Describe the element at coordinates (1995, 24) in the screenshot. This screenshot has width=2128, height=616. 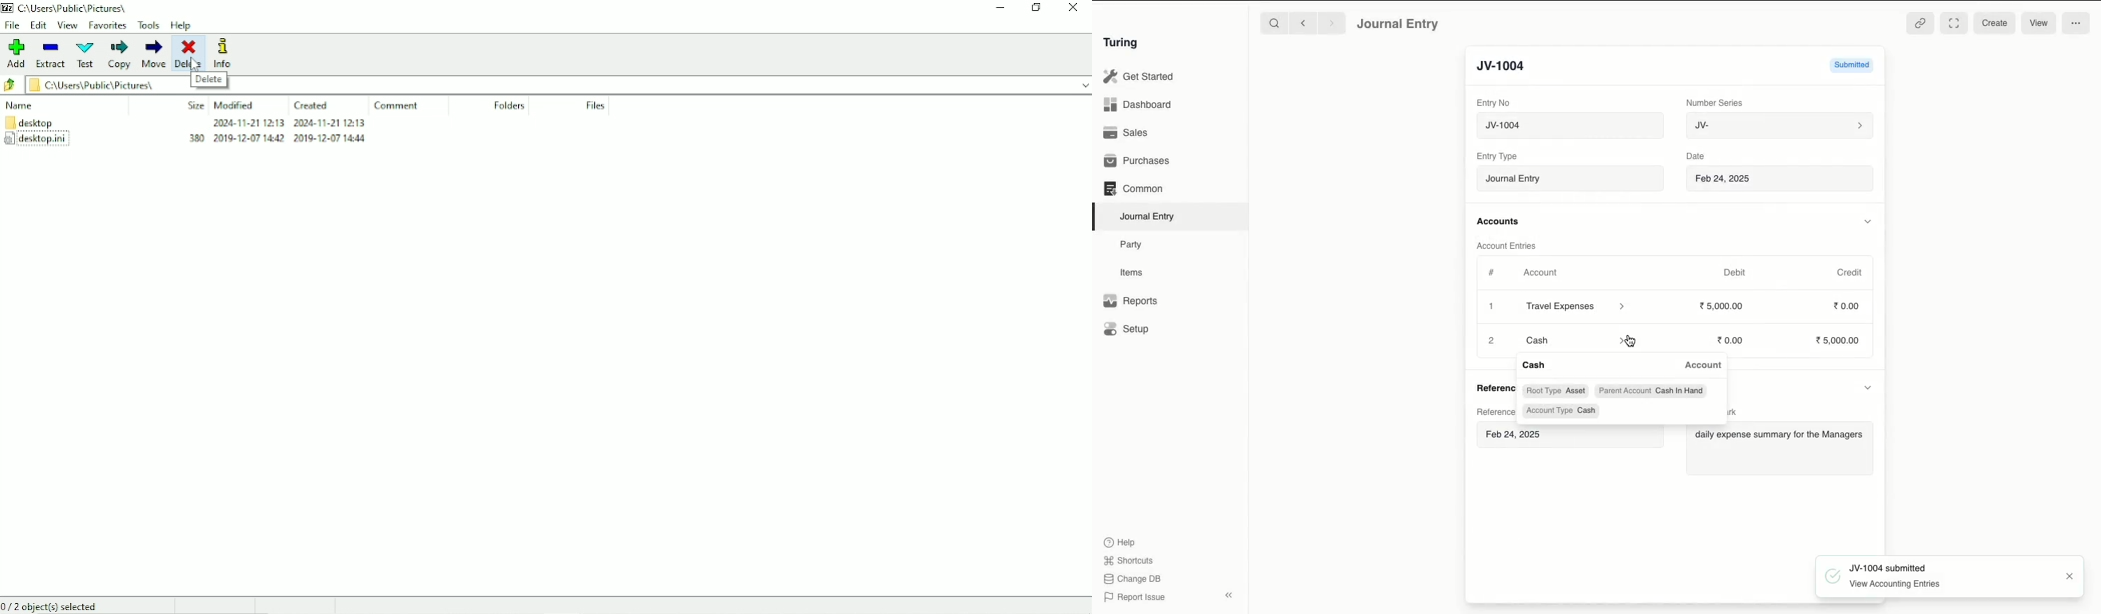
I see `Create` at that location.